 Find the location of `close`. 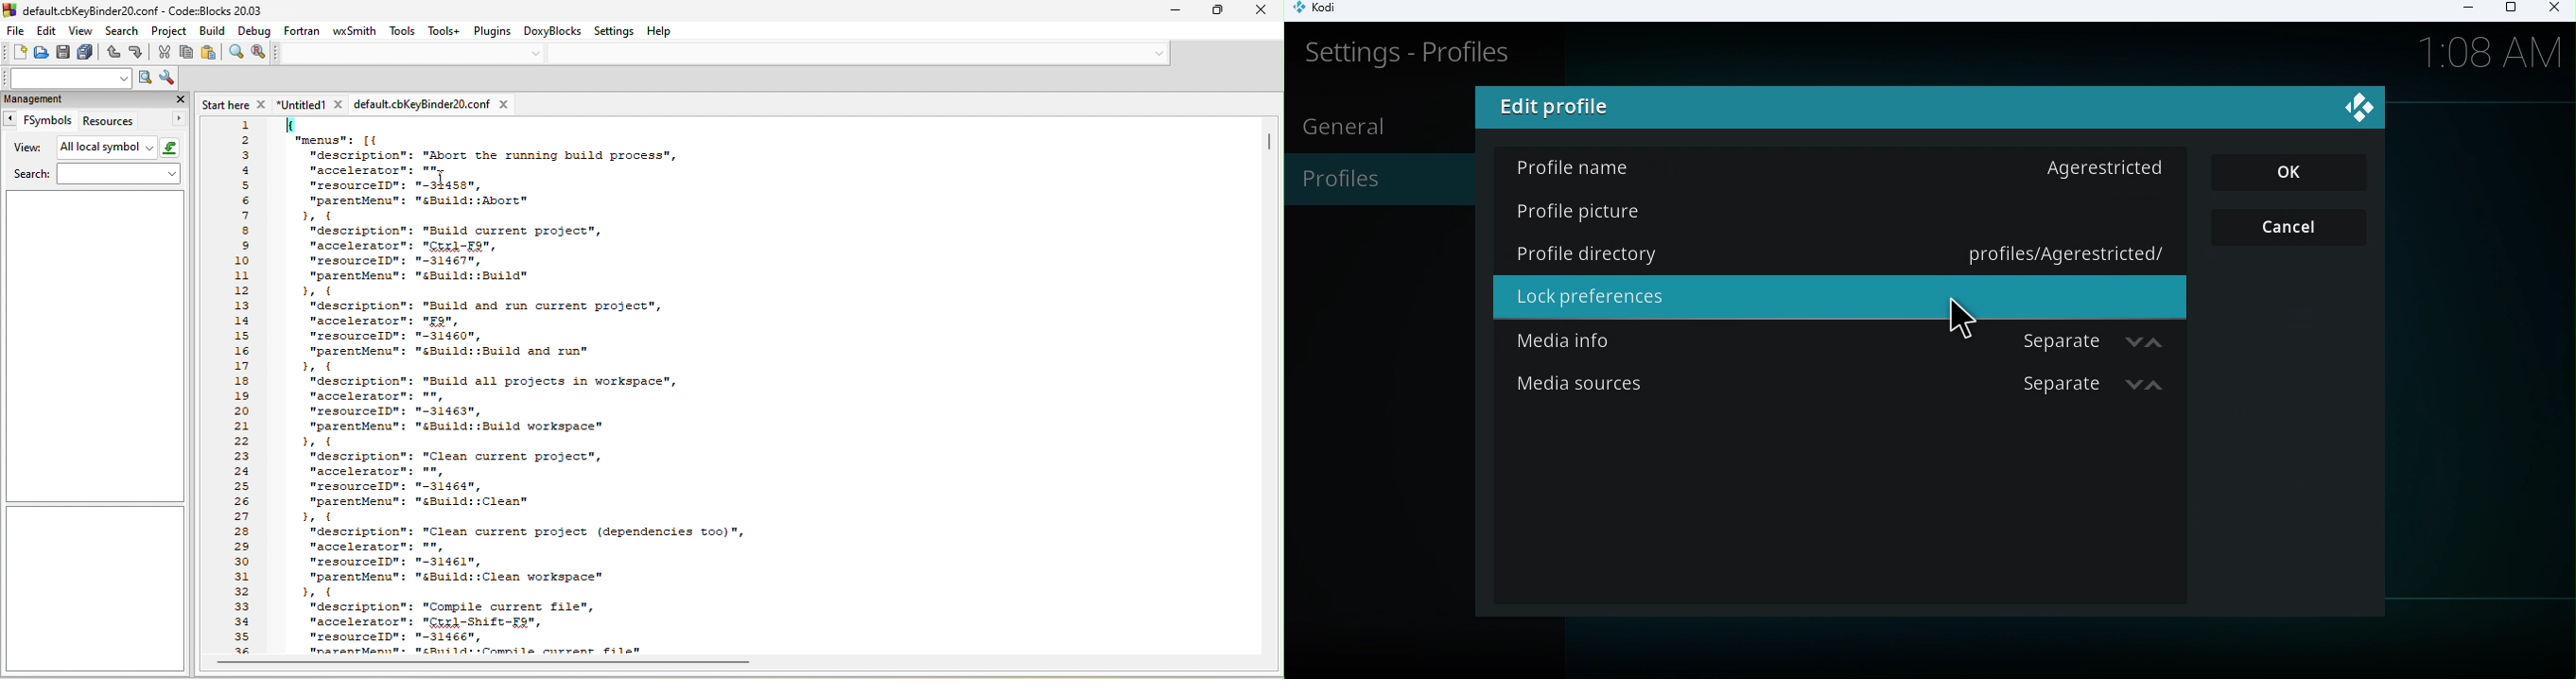

close is located at coordinates (180, 100).